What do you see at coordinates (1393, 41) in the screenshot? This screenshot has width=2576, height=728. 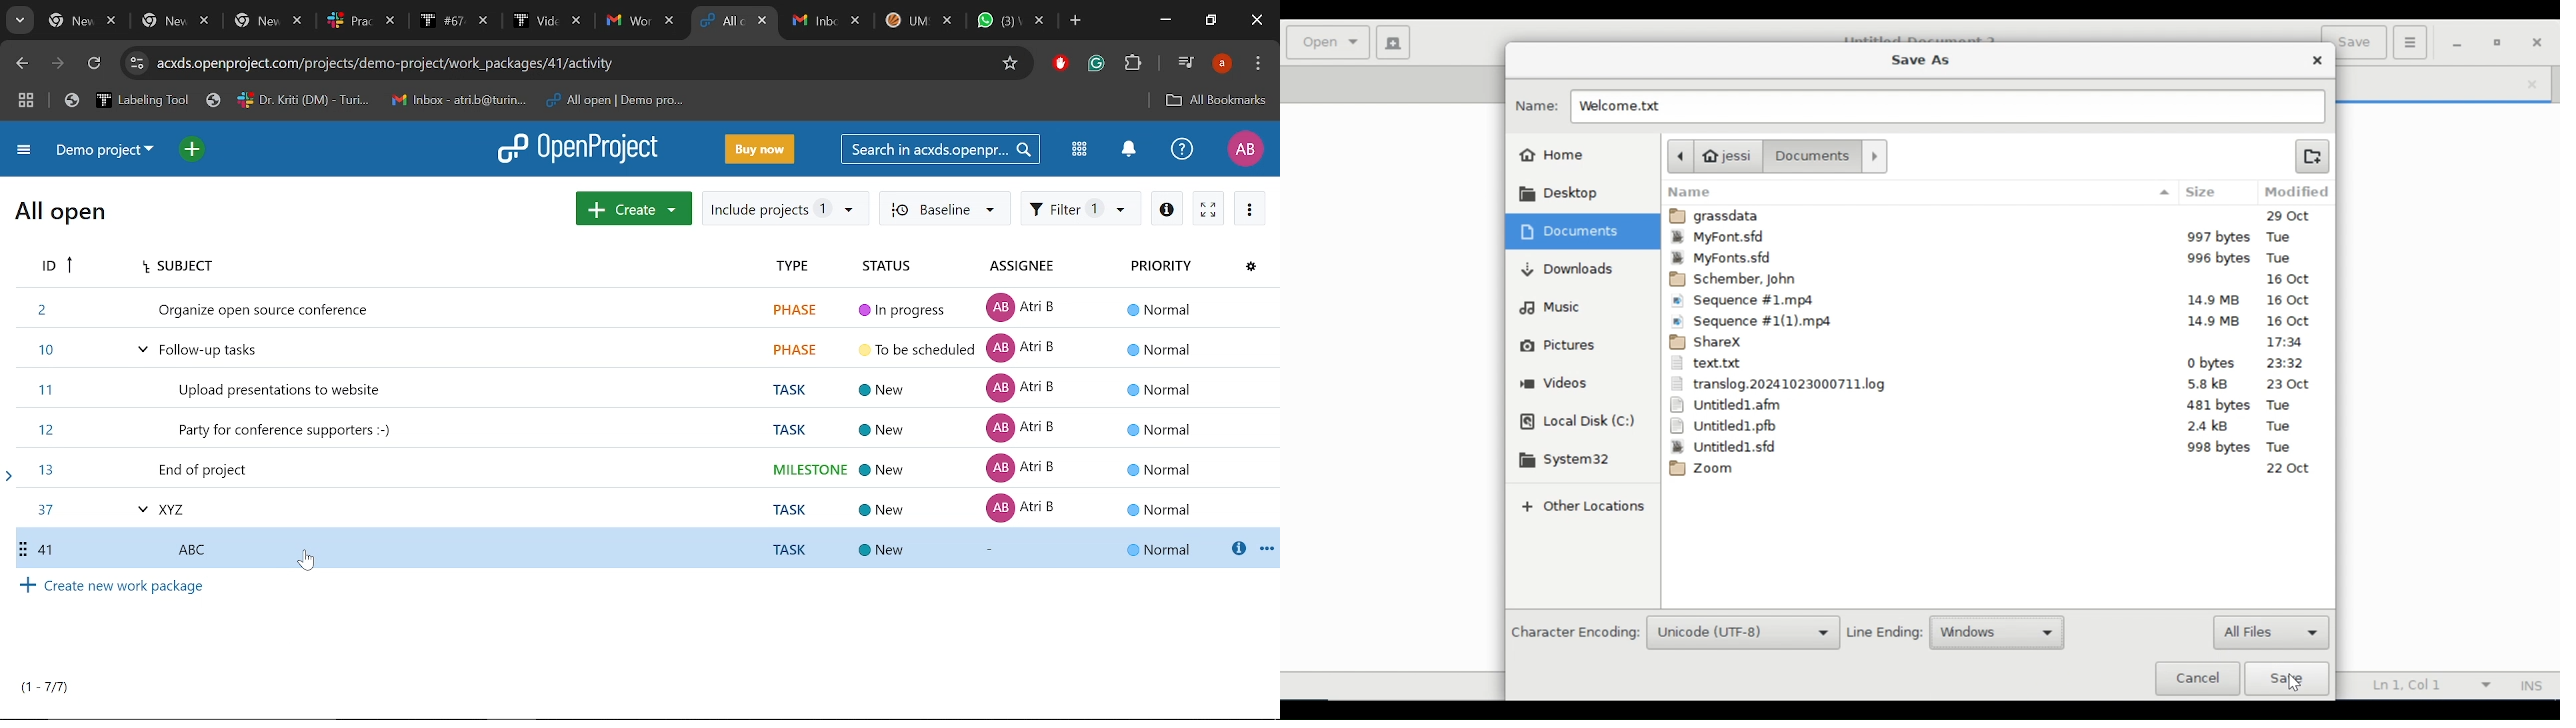 I see `Create new document` at bounding box center [1393, 41].